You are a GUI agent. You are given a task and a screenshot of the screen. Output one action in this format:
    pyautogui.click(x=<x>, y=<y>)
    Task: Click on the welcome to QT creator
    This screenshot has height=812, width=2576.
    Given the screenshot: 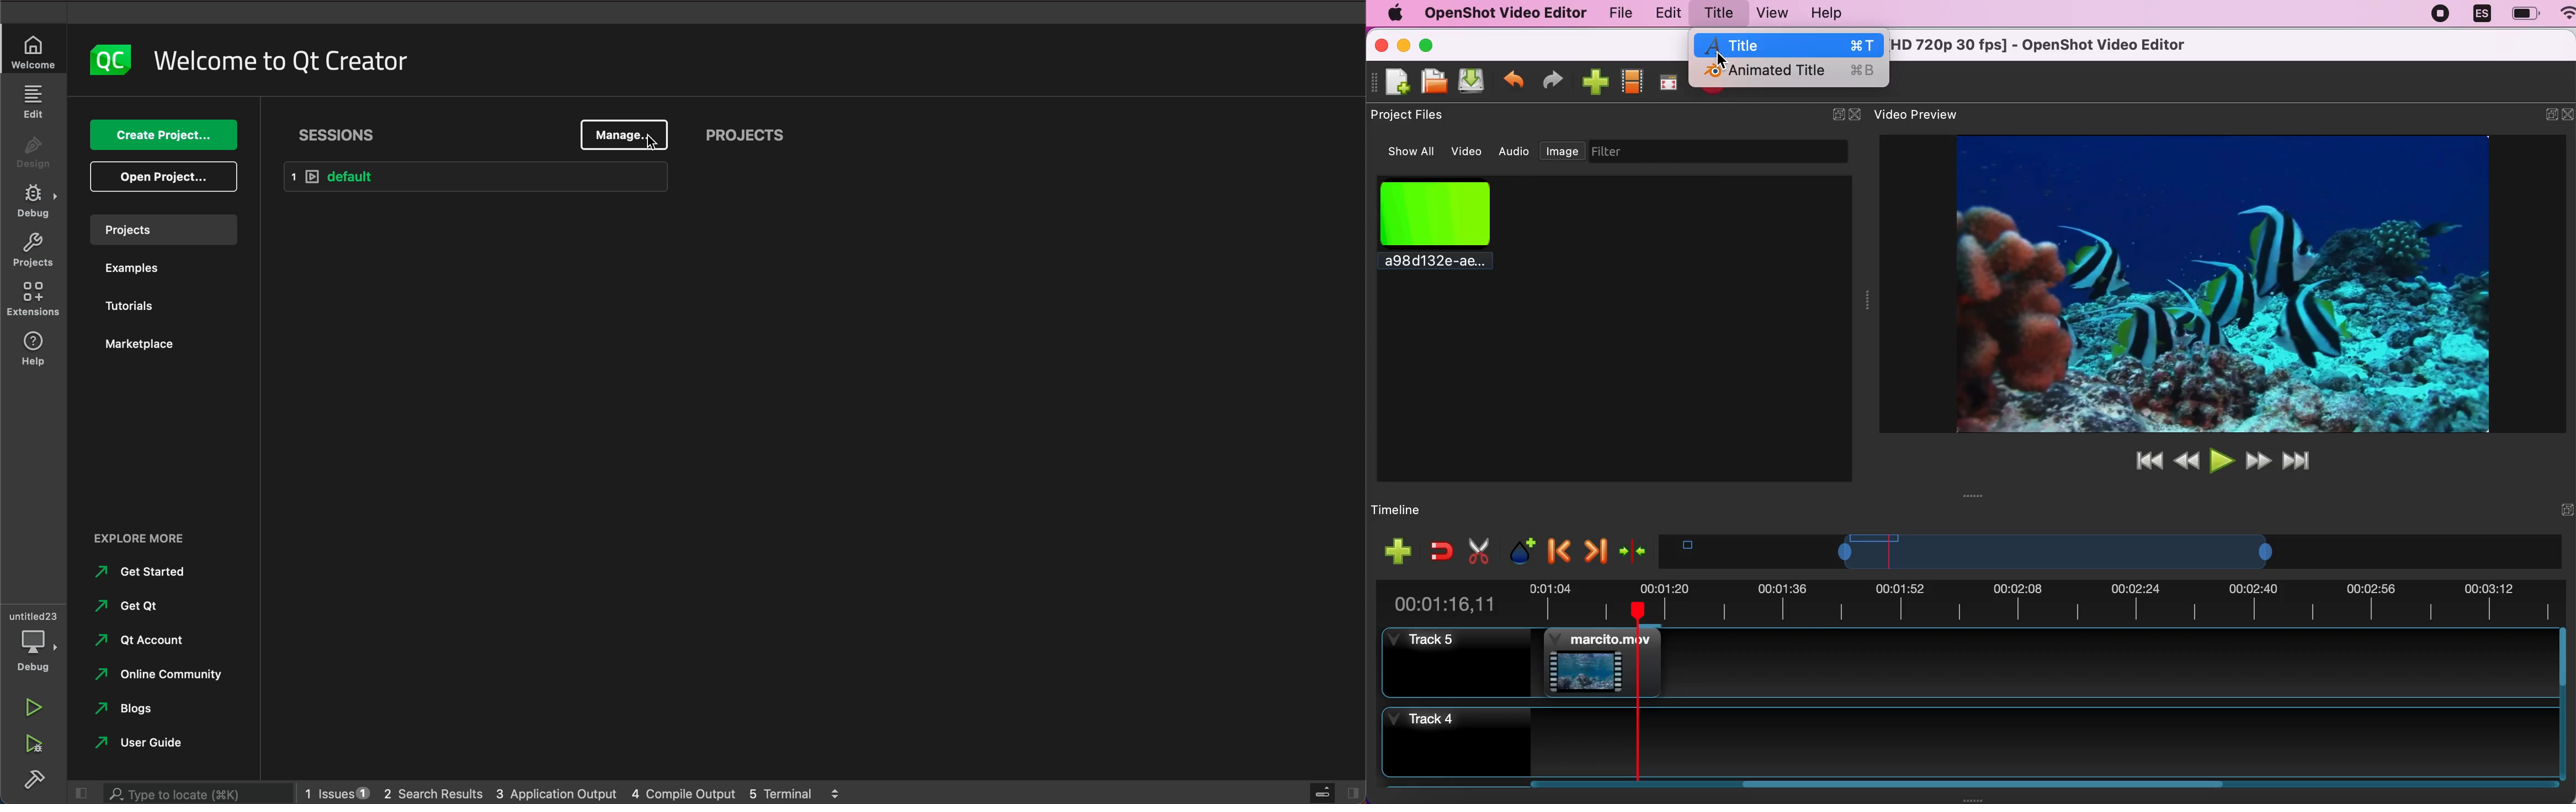 What is the action you would take?
    pyautogui.click(x=282, y=61)
    